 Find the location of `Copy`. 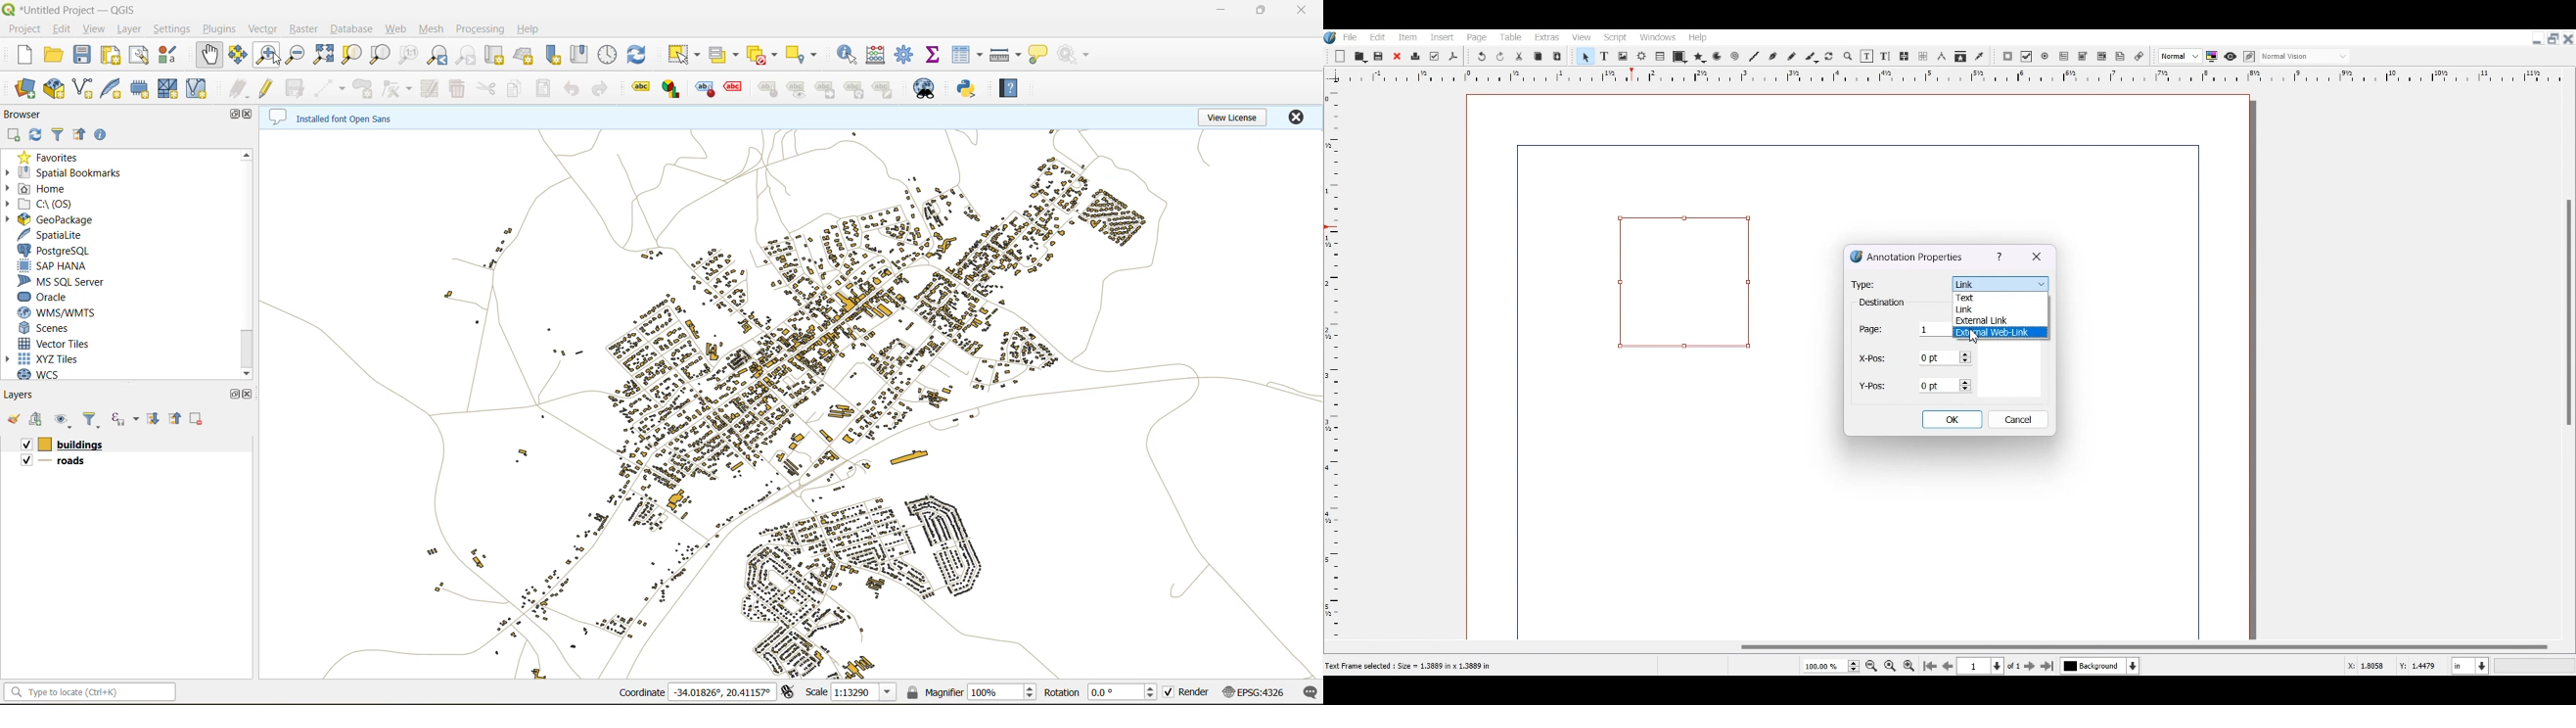

Copy is located at coordinates (1537, 56).